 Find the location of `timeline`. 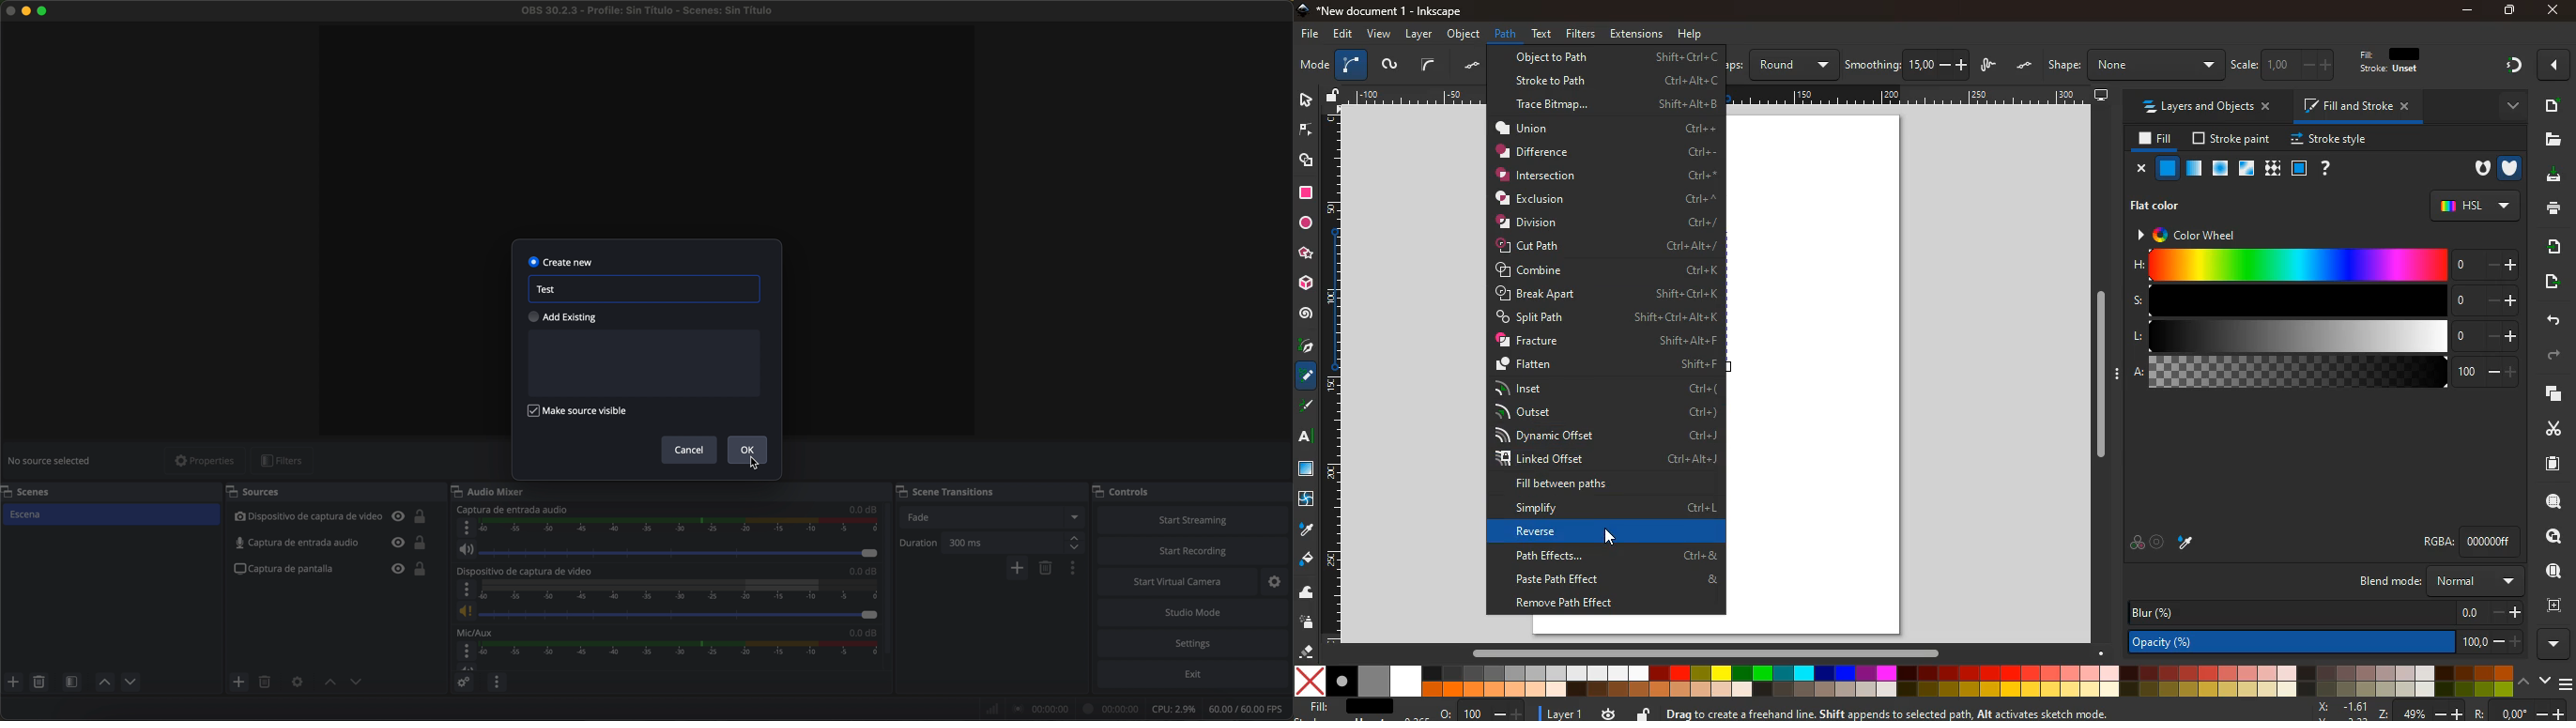

timeline is located at coordinates (680, 526).